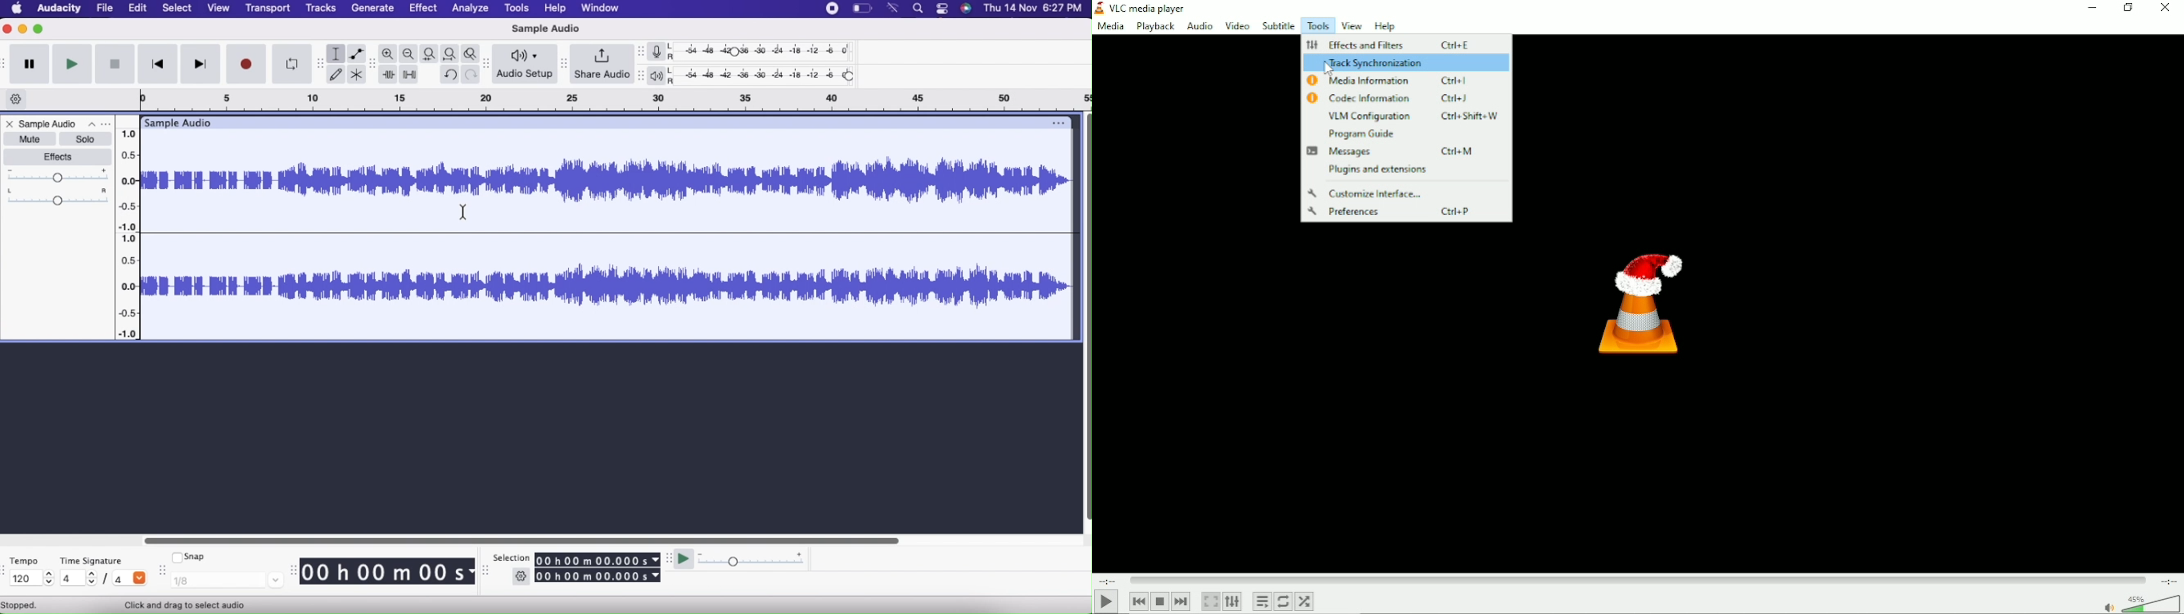 This screenshot has height=616, width=2184. What do you see at coordinates (409, 54) in the screenshot?
I see `Zoom Out` at bounding box center [409, 54].